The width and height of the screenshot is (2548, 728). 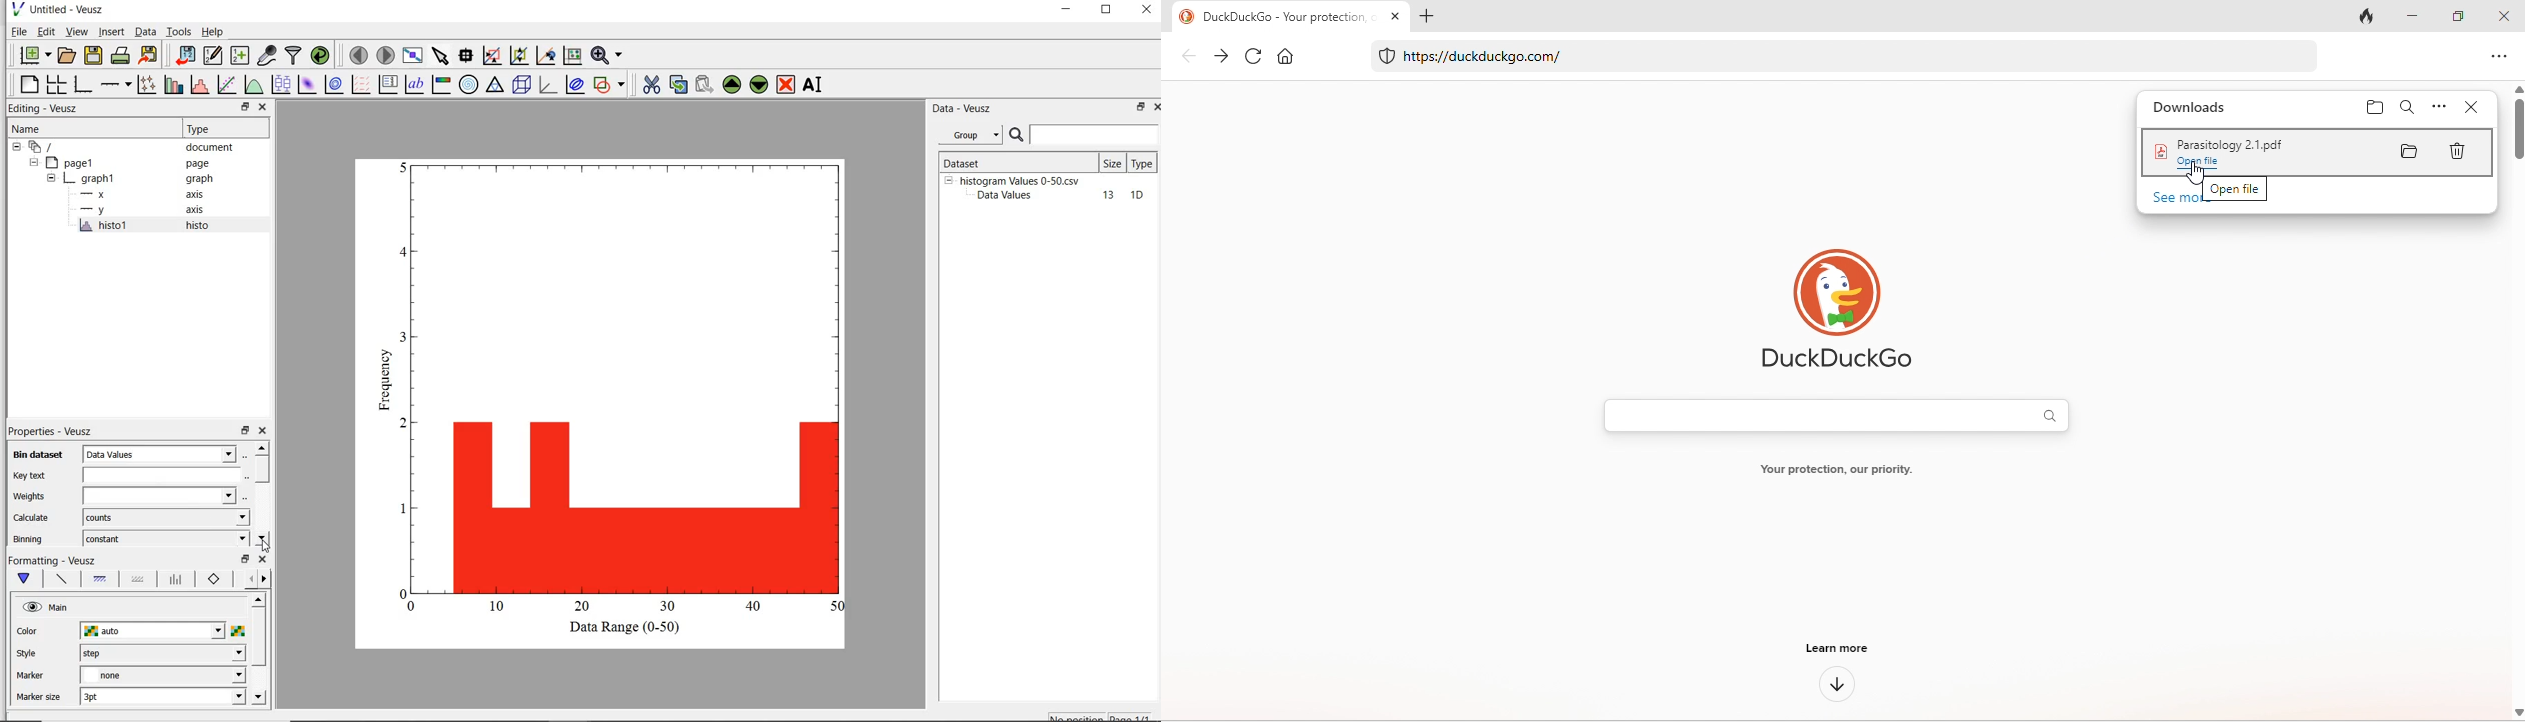 I want to click on Calculate, so click(x=32, y=519).